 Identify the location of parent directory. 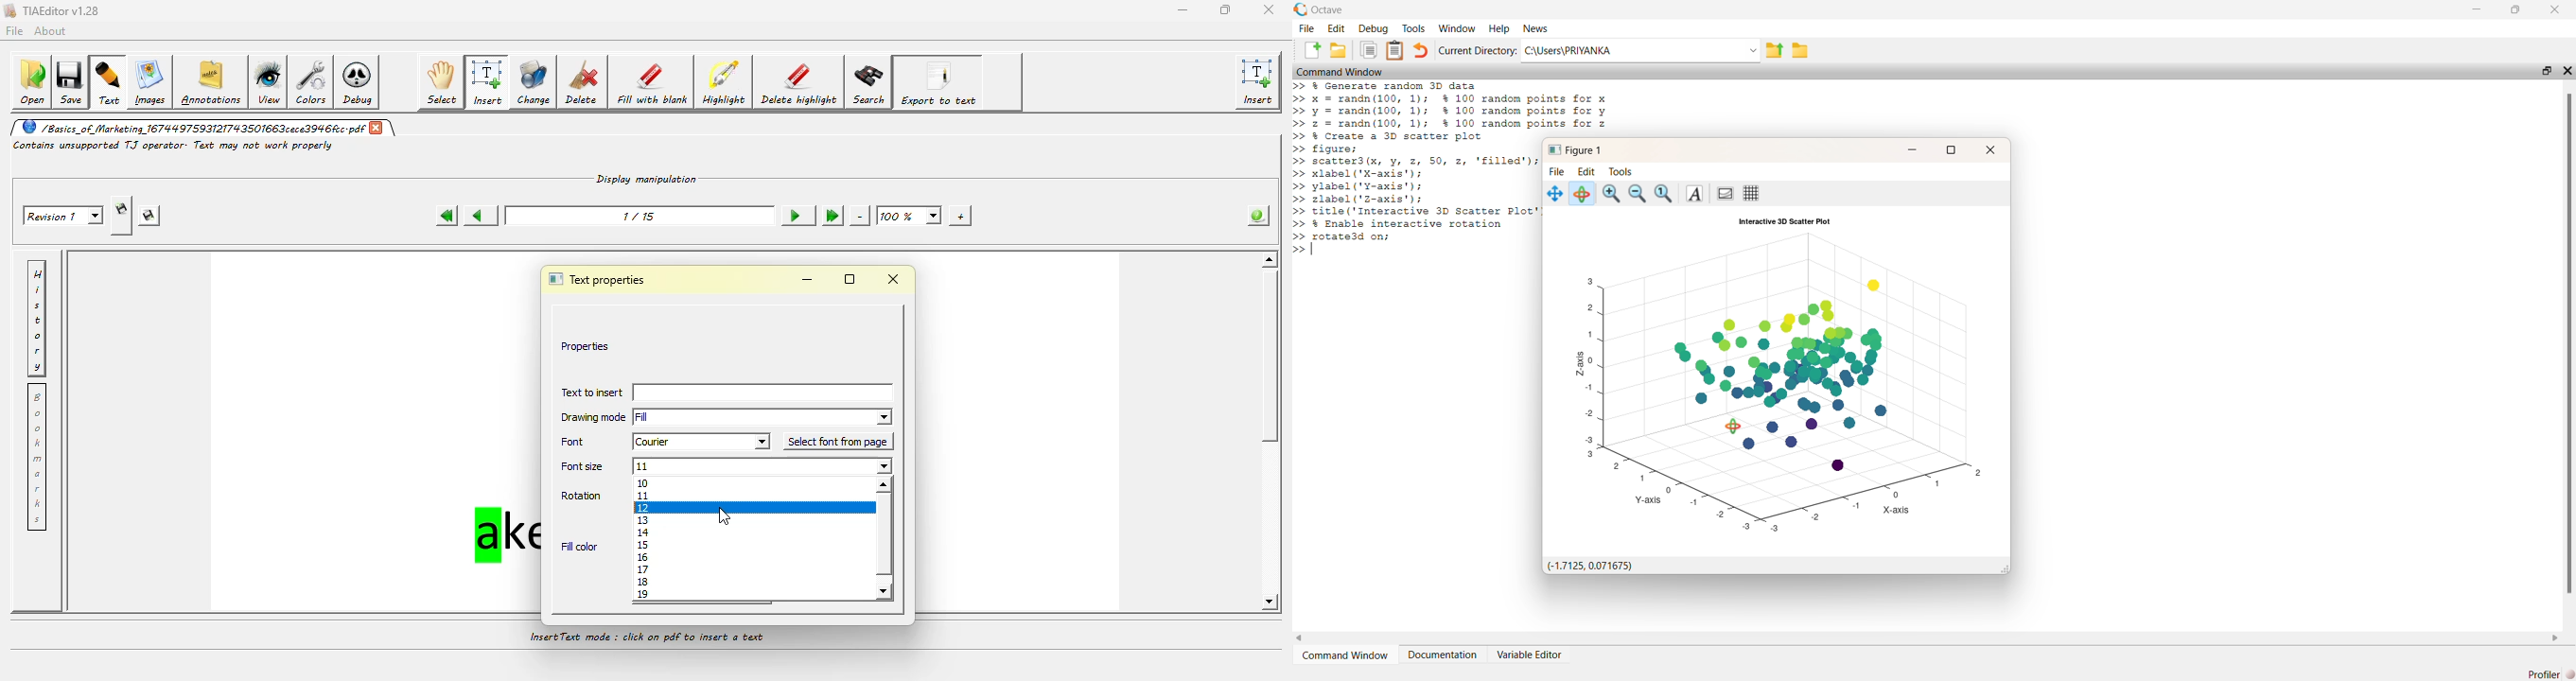
(1775, 51).